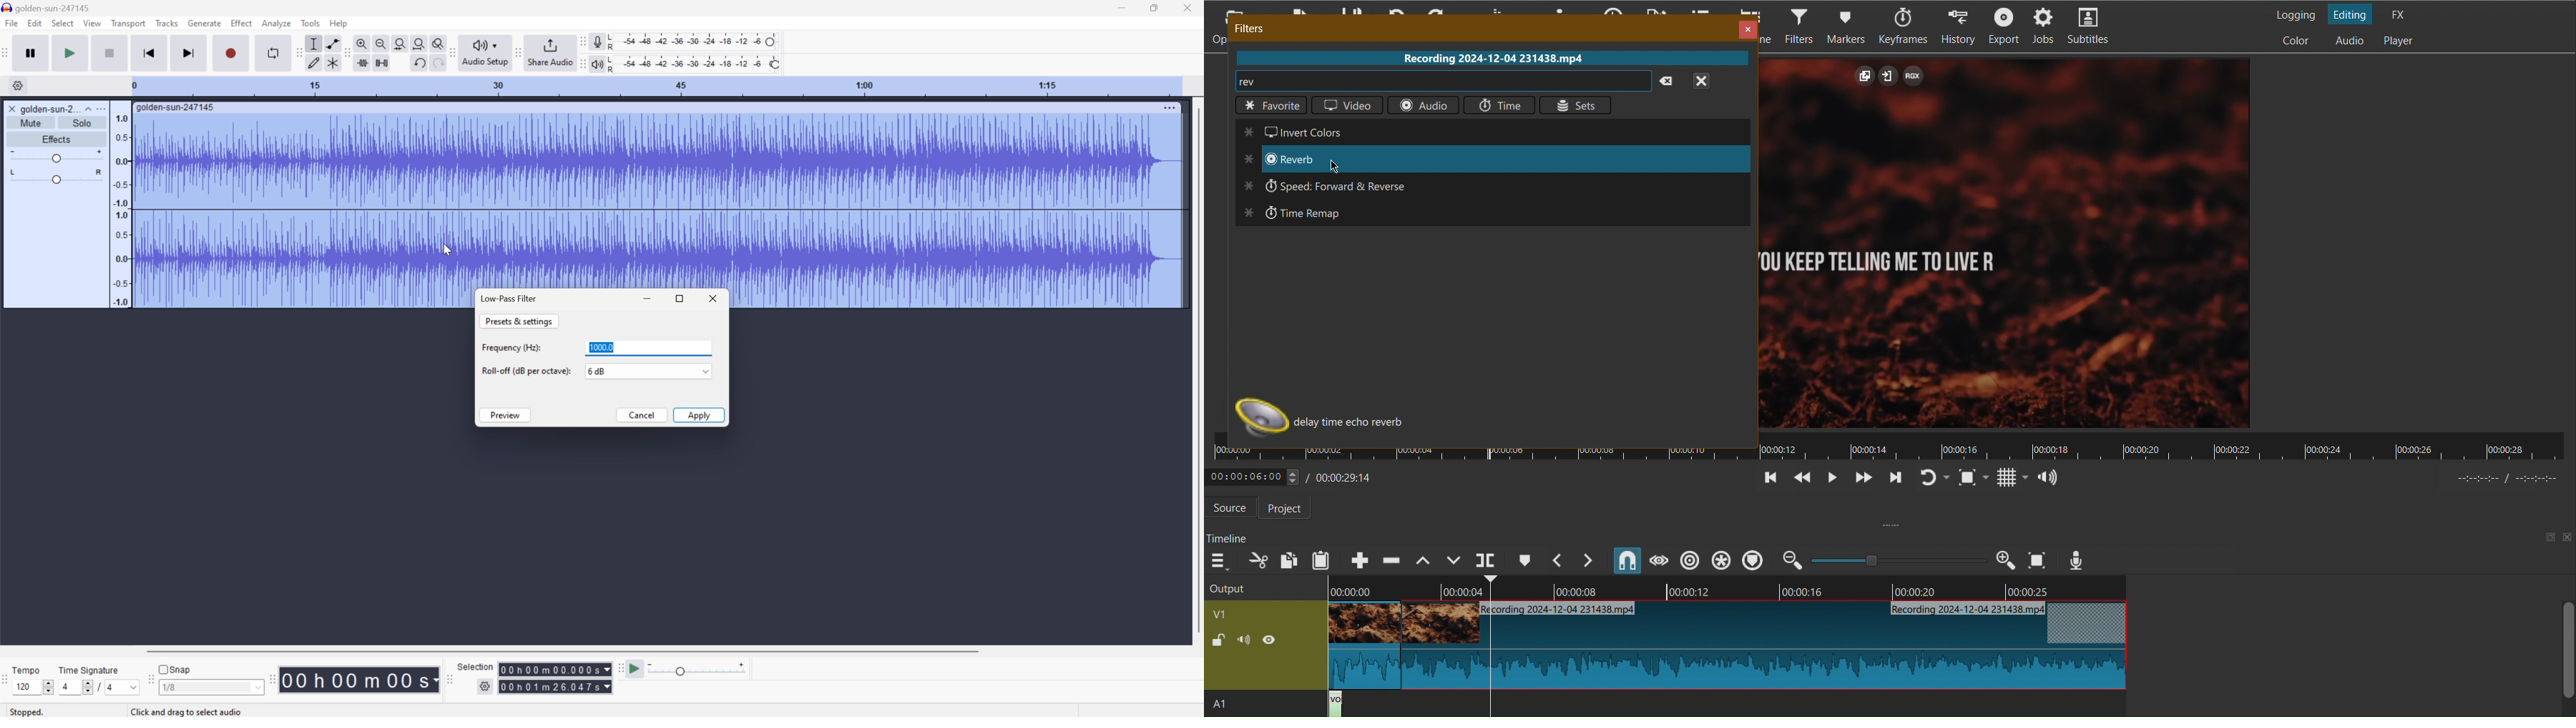 This screenshot has width=2576, height=728. Describe the element at coordinates (1197, 371) in the screenshot. I see `Scroll Bar` at that location.